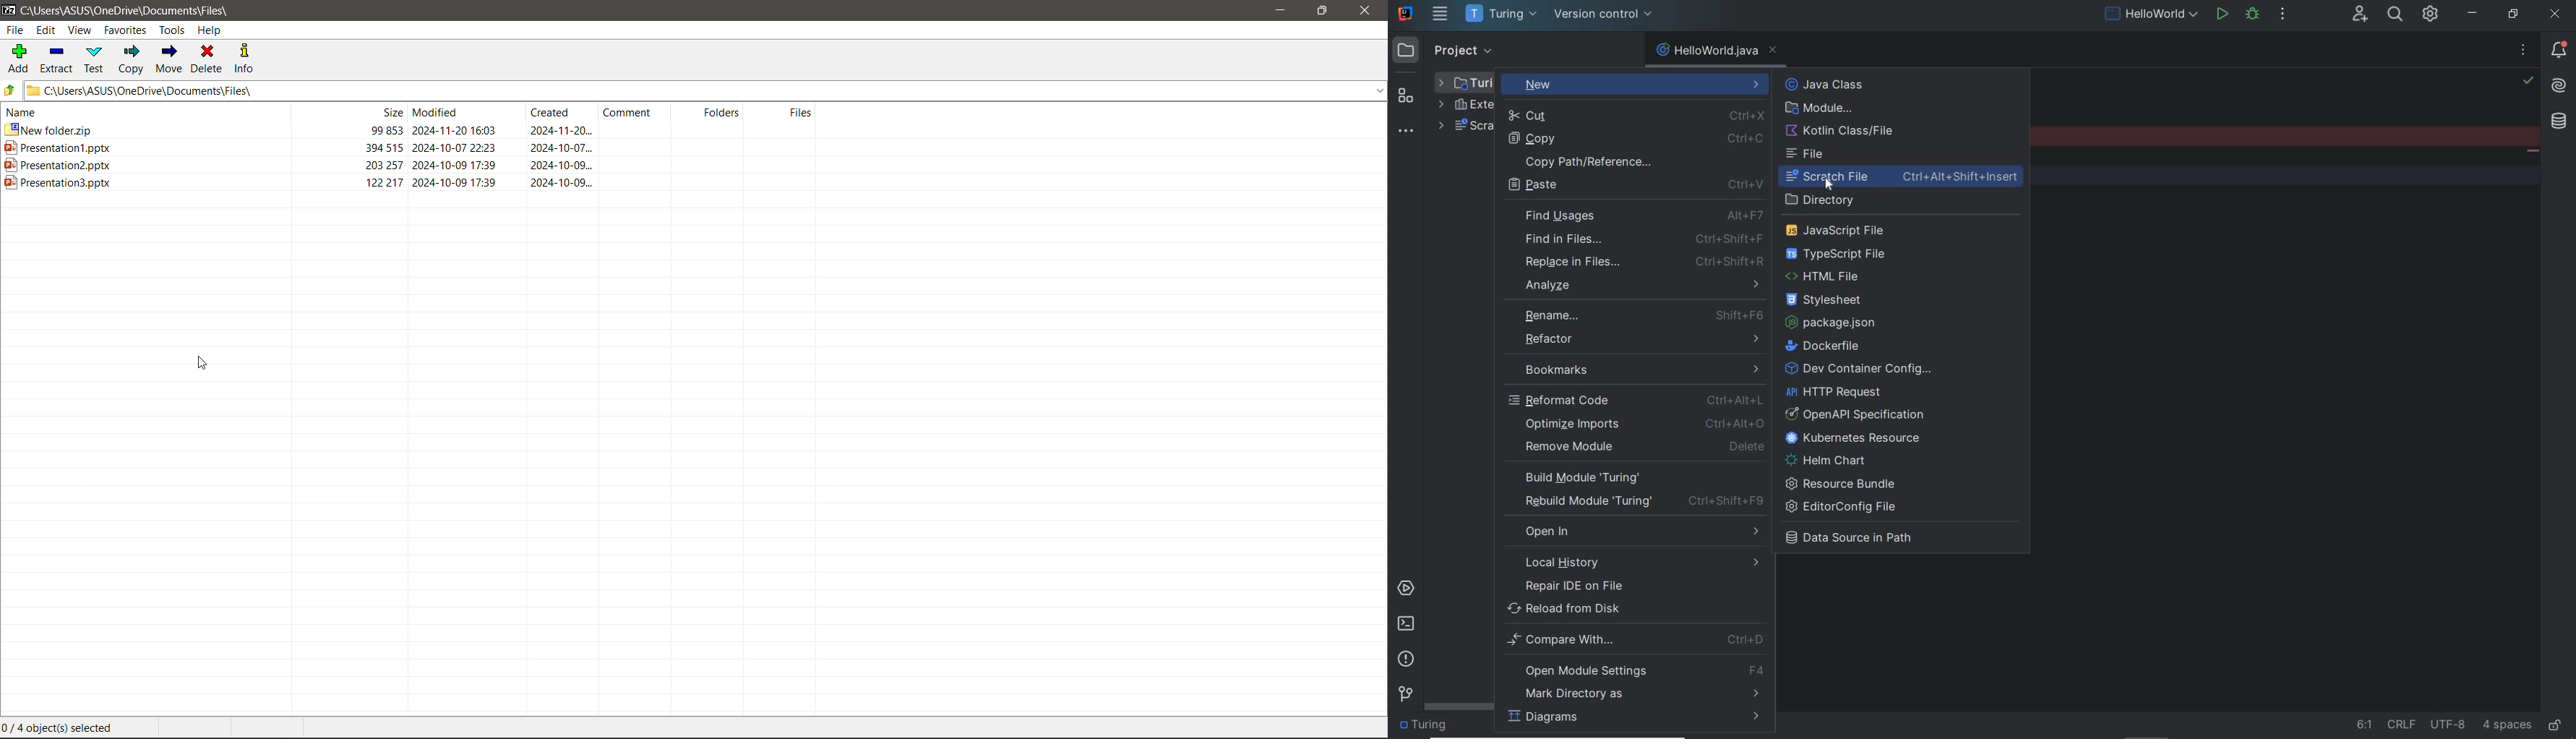 This screenshot has width=2576, height=756. I want to click on data source in path, so click(1860, 540).